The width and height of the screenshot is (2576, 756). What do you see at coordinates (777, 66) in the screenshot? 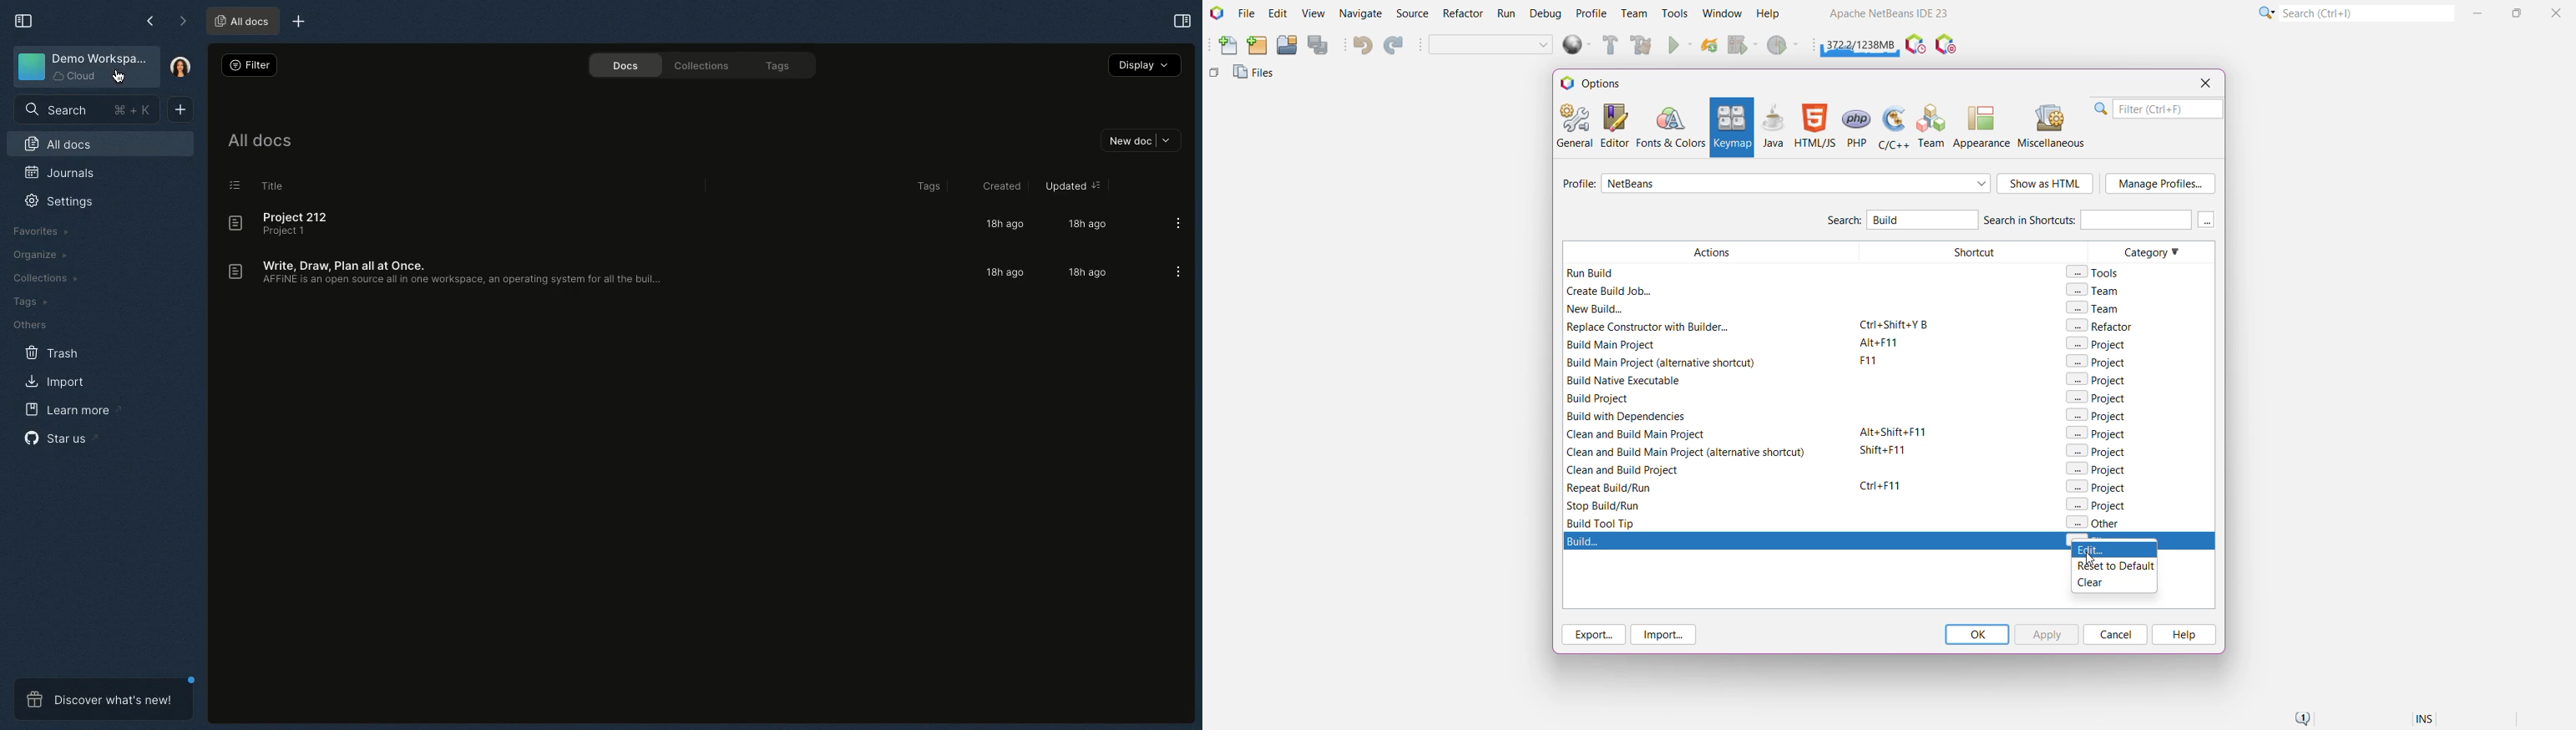
I see `Tags` at bounding box center [777, 66].